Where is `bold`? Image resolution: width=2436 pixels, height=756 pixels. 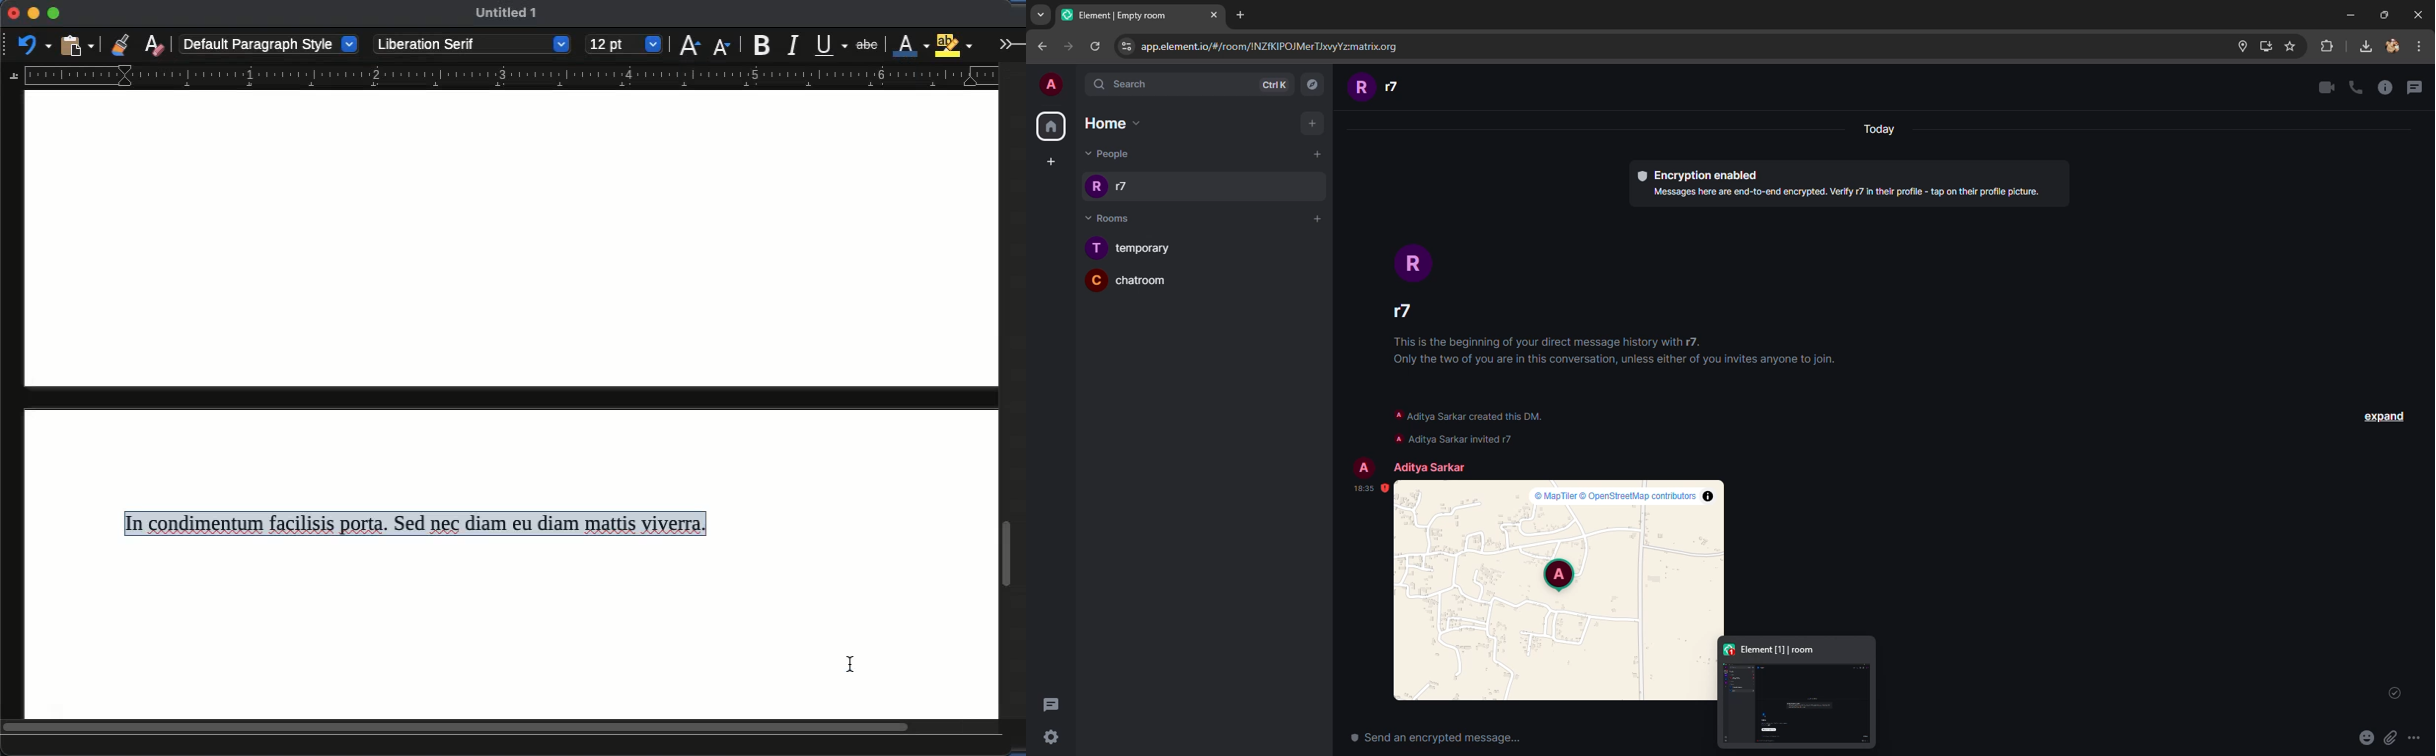 bold is located at coordinates (764, 44).